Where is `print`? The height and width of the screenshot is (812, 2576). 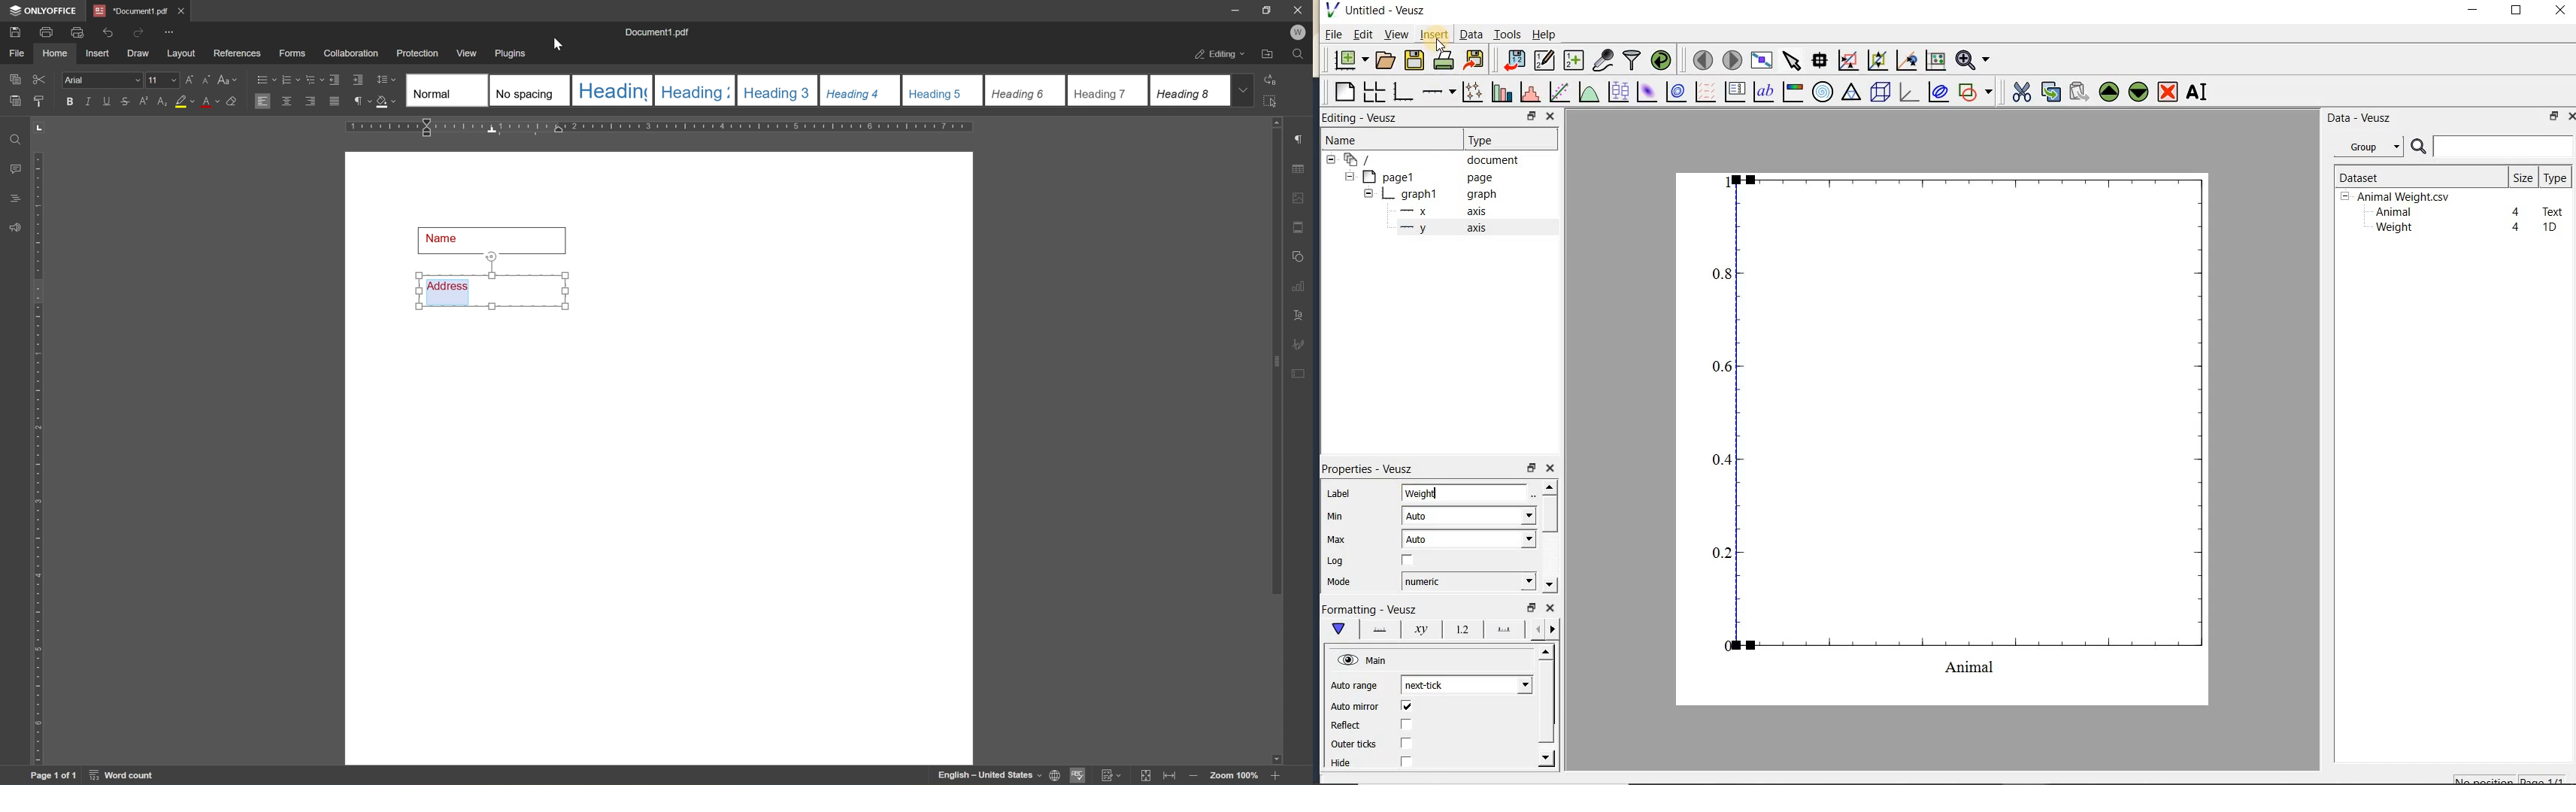
print is located at coordinates (44, 33).